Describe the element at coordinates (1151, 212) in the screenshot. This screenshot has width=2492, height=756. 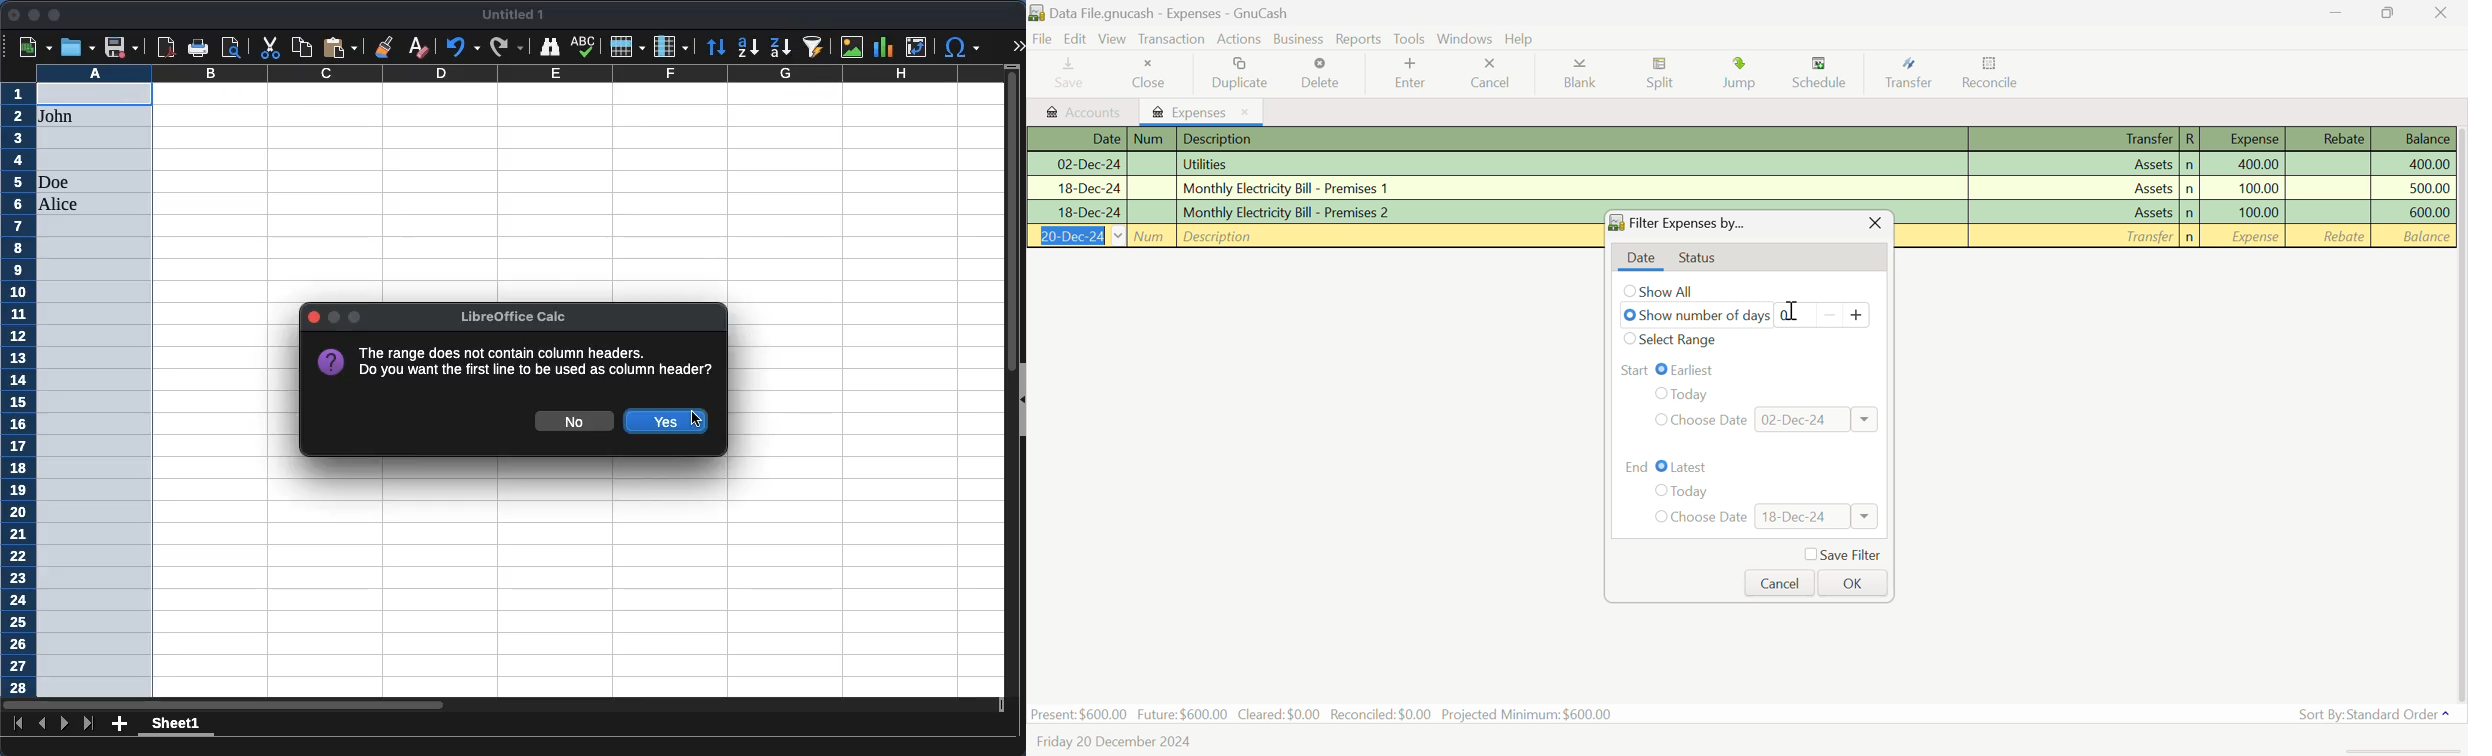
I see `Num` at that location.